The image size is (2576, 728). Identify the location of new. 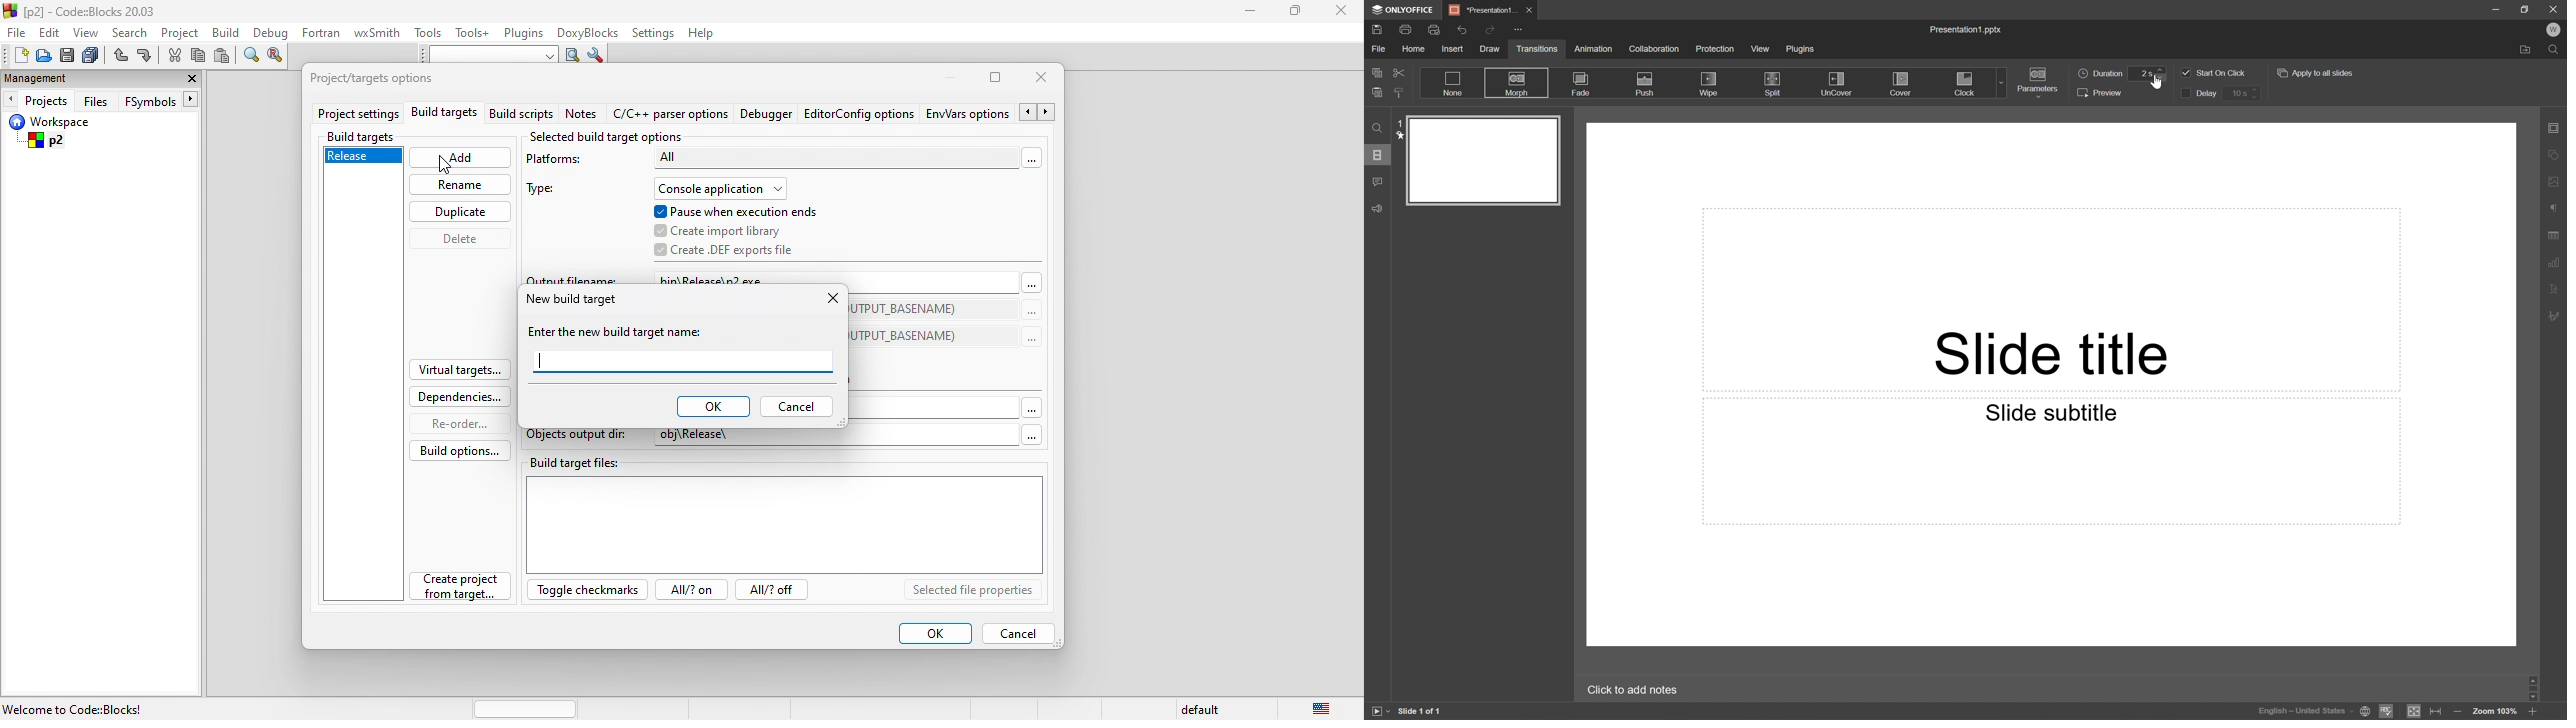
(15, 55).